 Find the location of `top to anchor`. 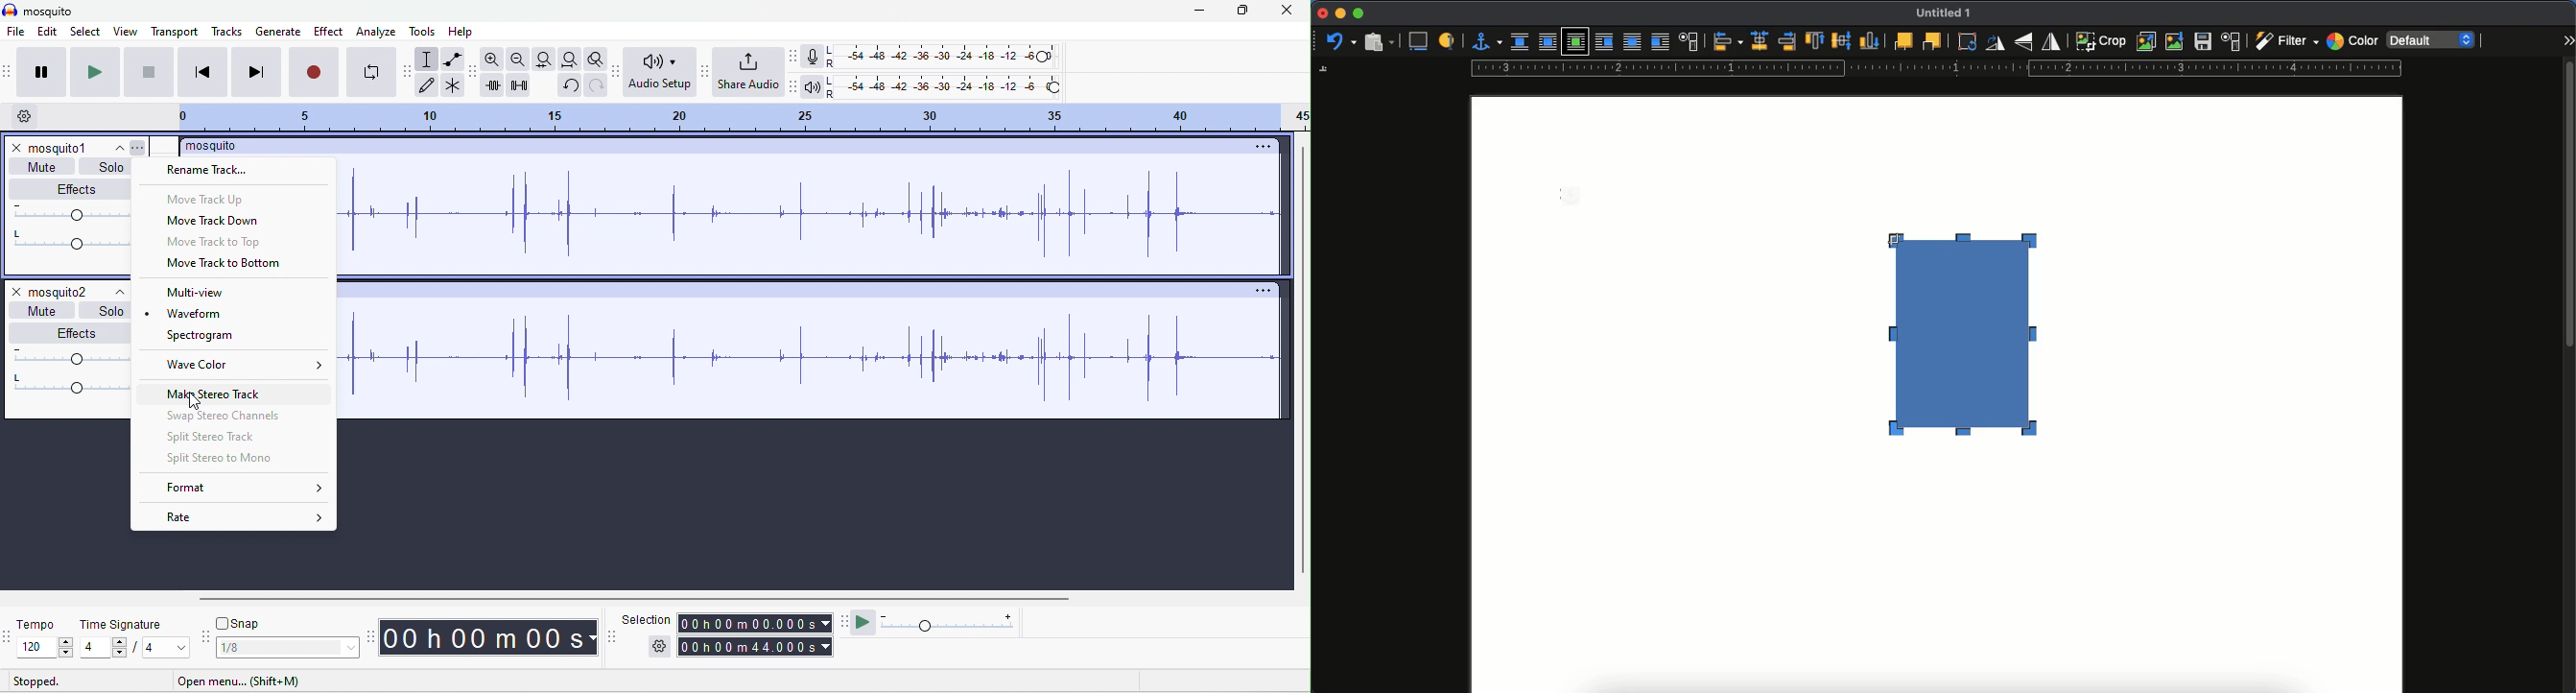

top to anchor is located at coordinates (1814, 42).